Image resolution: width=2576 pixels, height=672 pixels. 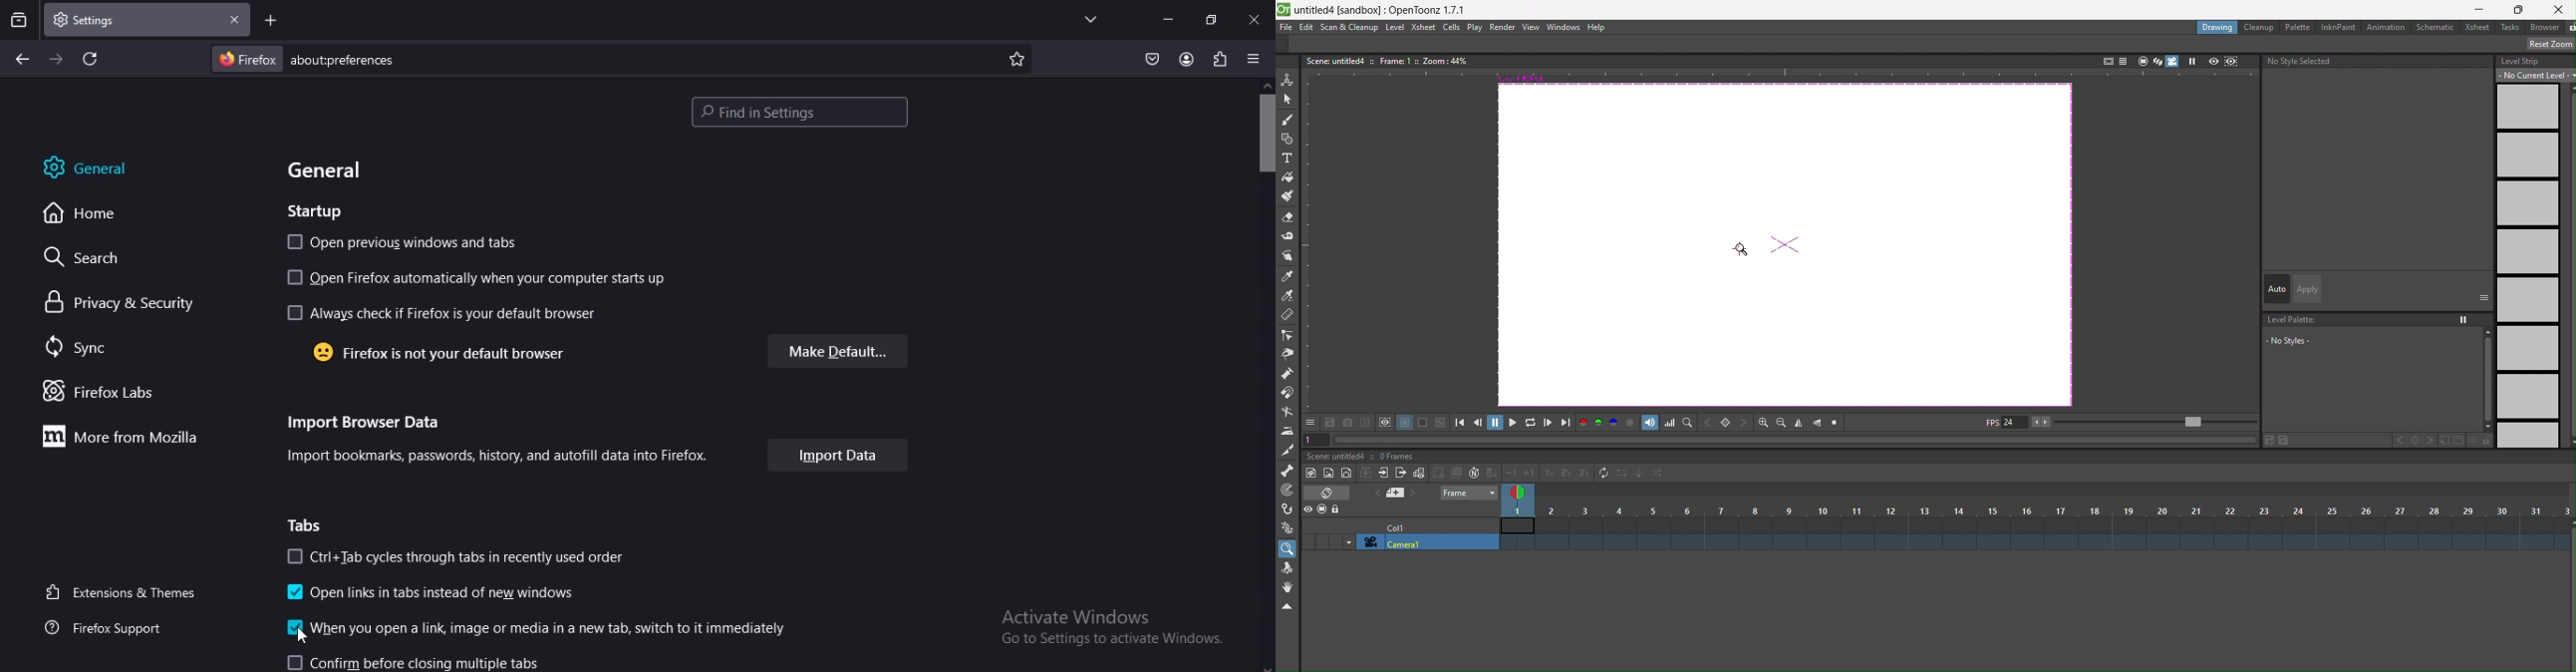 What do you see at coordinates (1288, 120) in the screenshot?
I see `brush tool` at bounding box center [1288, 120].